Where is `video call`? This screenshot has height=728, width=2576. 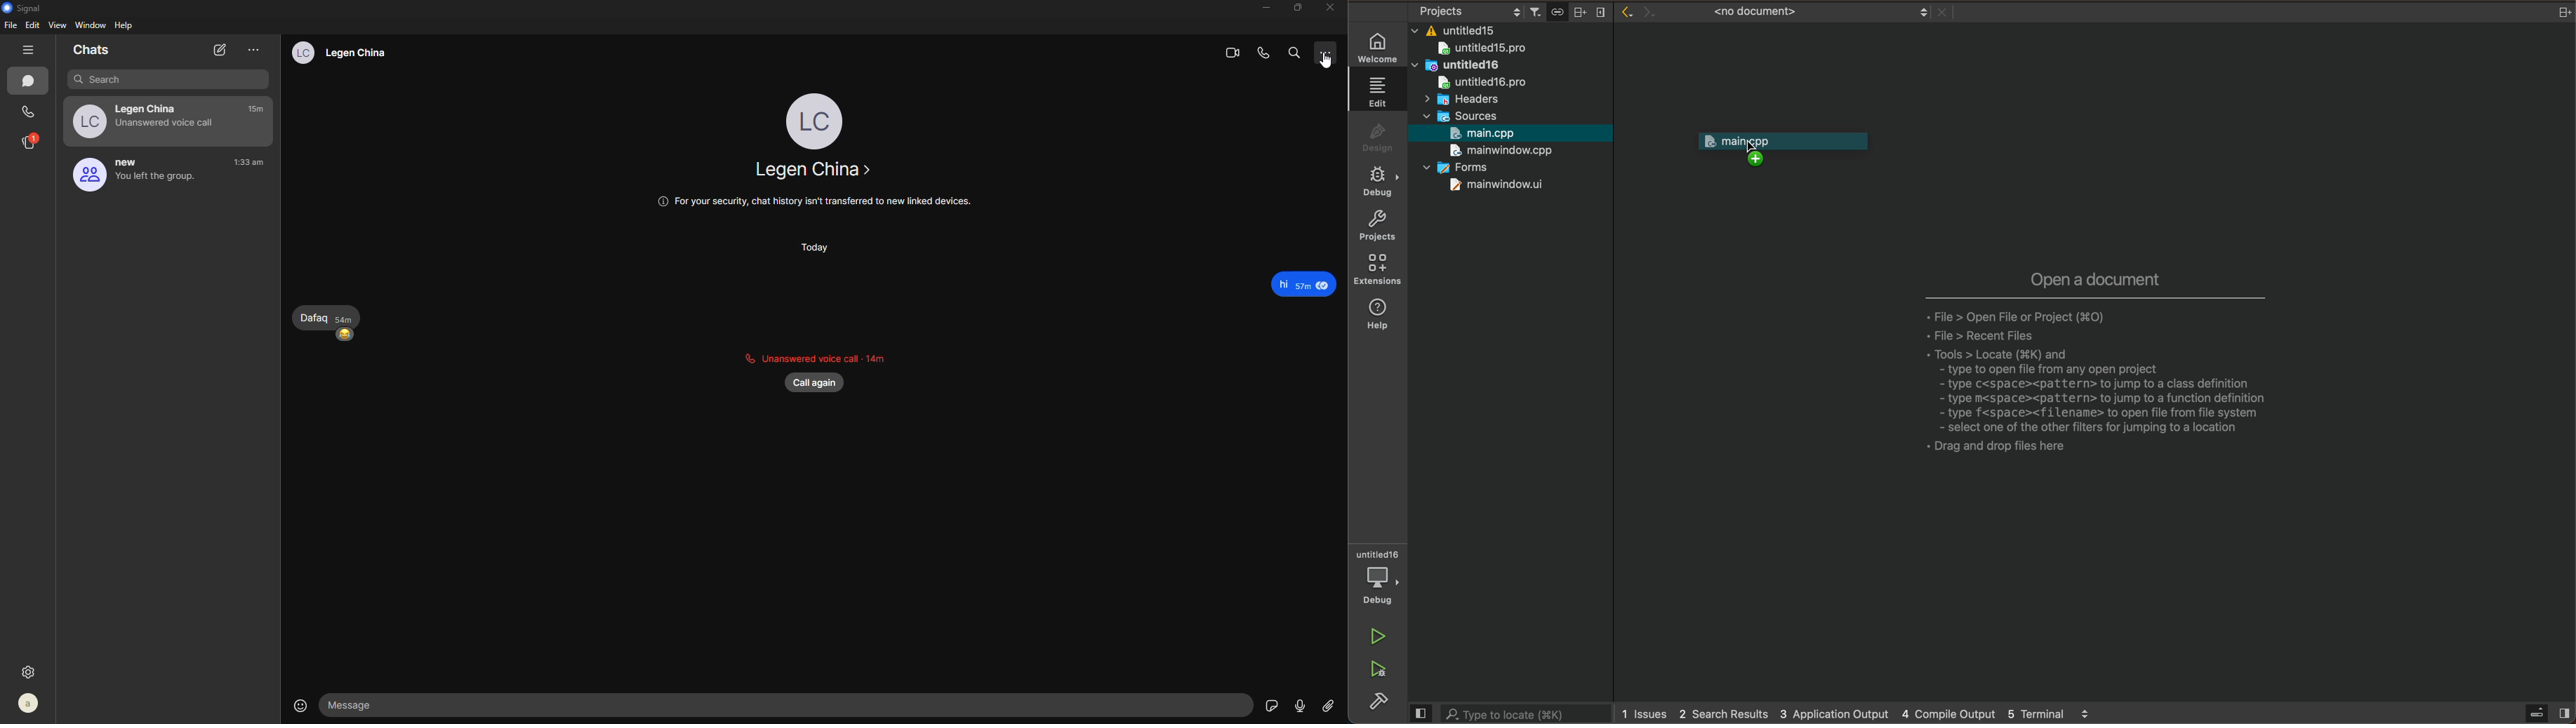
video call is located at coordinates (1226, 52).